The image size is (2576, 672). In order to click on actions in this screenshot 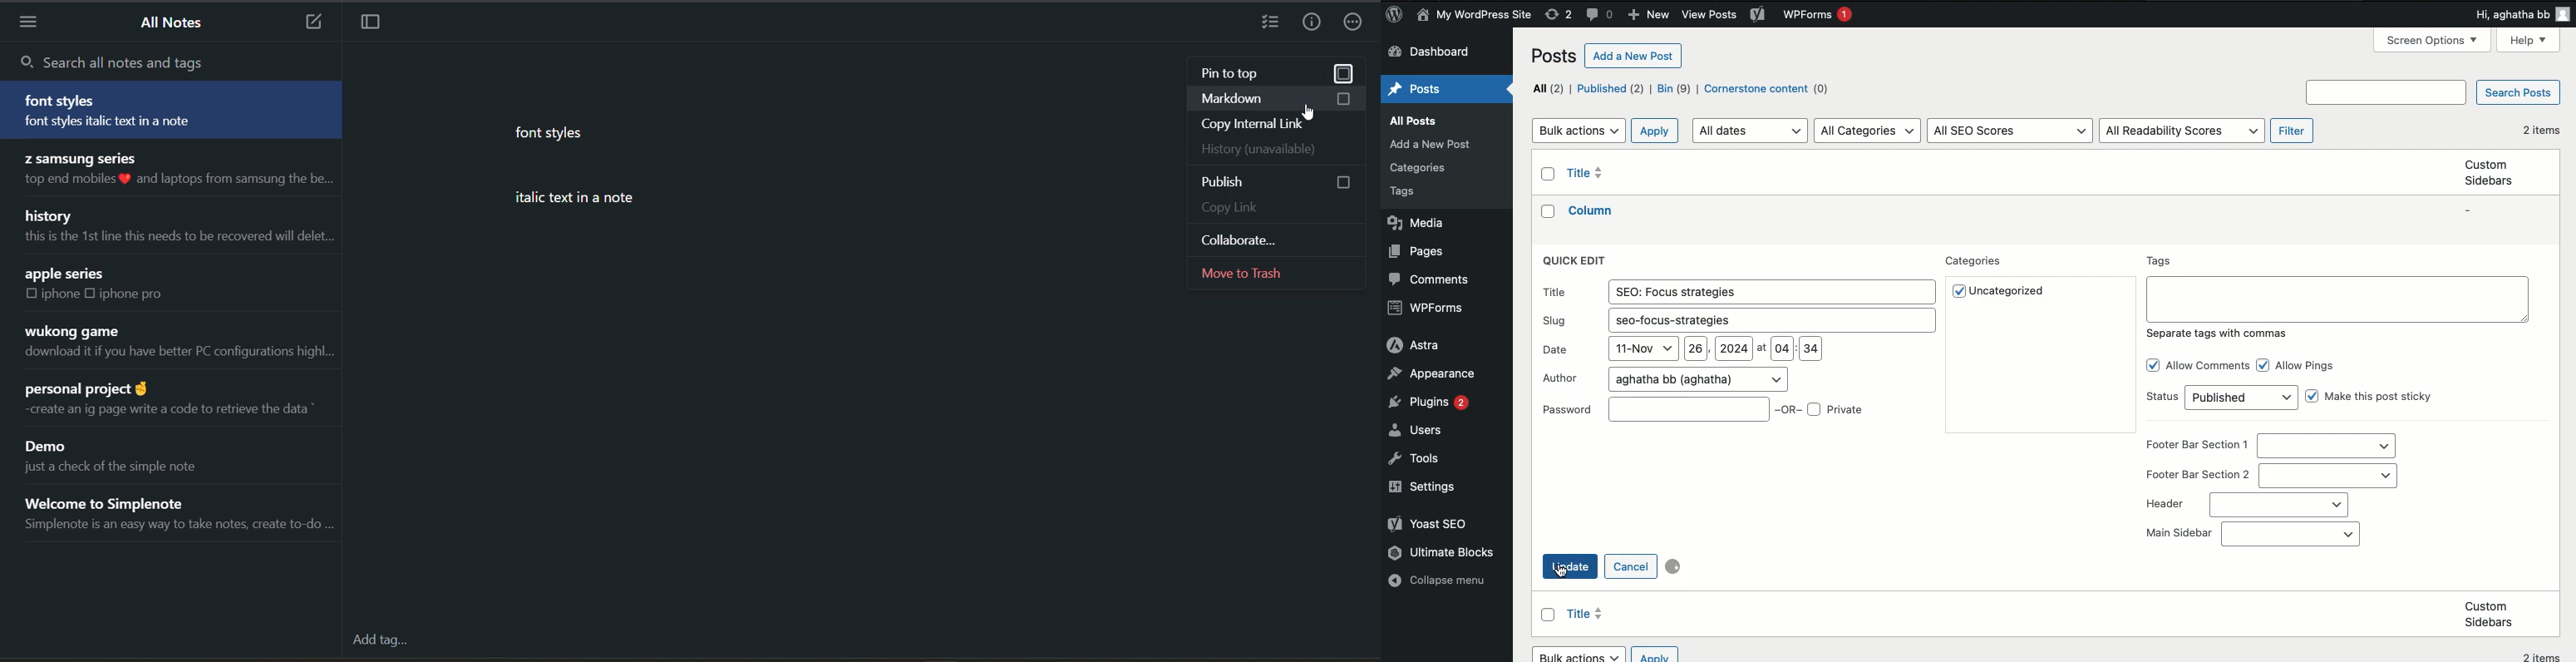, I will do `click(1357, 20)`.